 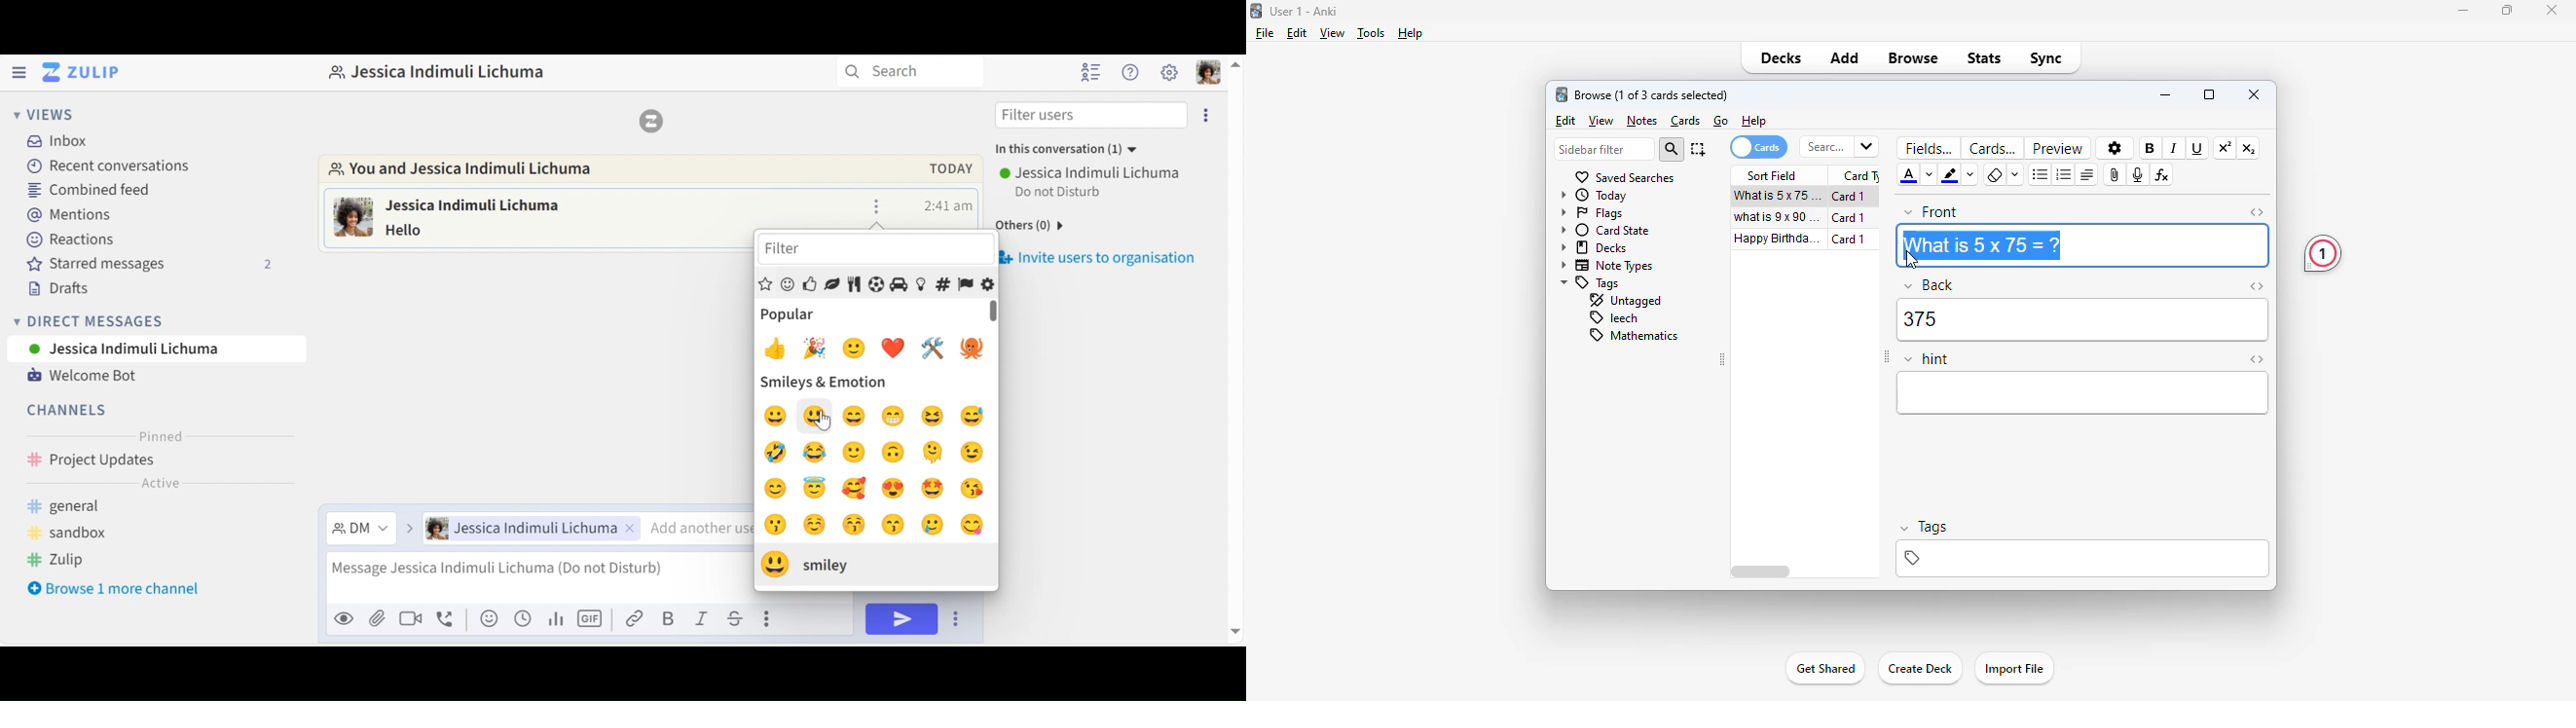 What do you see at coordinates (2256, 287) in the screenshot?
I see `toggle HTML editor` at bounding box center [2256, 287].